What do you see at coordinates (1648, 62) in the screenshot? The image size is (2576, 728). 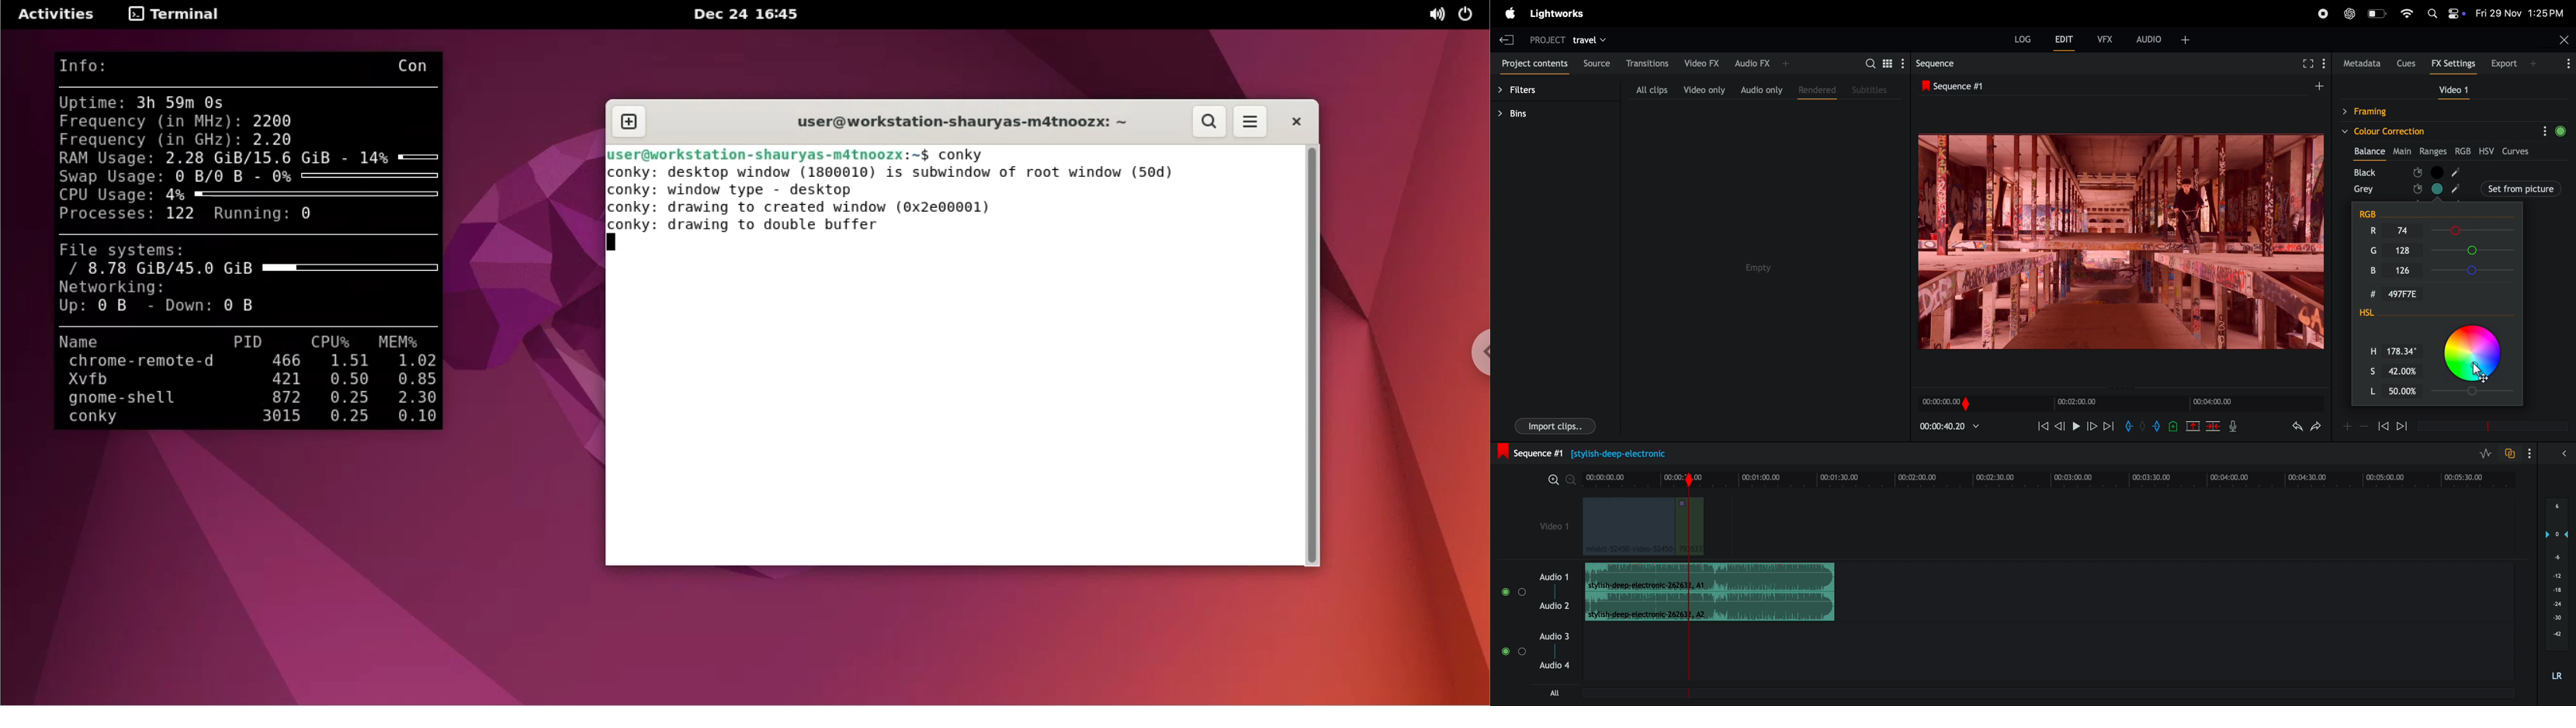 I see `transitions` at bounding box center [1648, 62].